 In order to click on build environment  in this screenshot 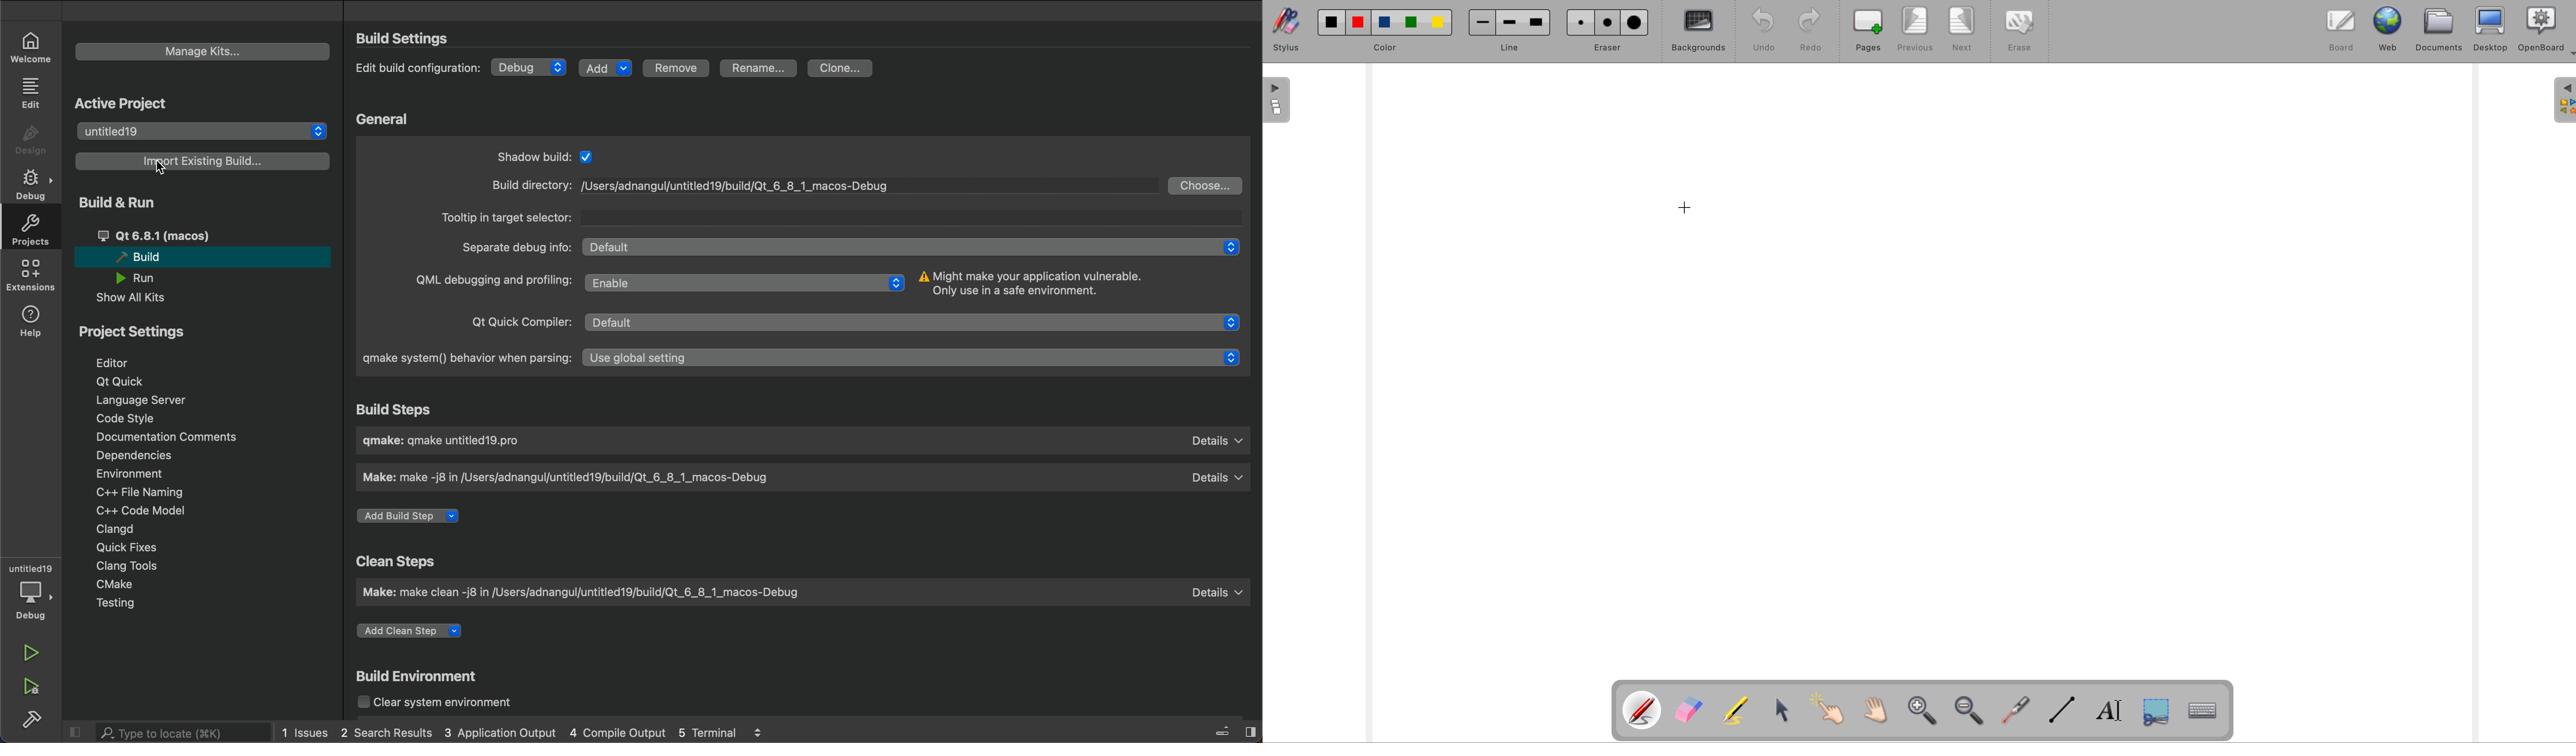, I will do `click(422, 678)`.